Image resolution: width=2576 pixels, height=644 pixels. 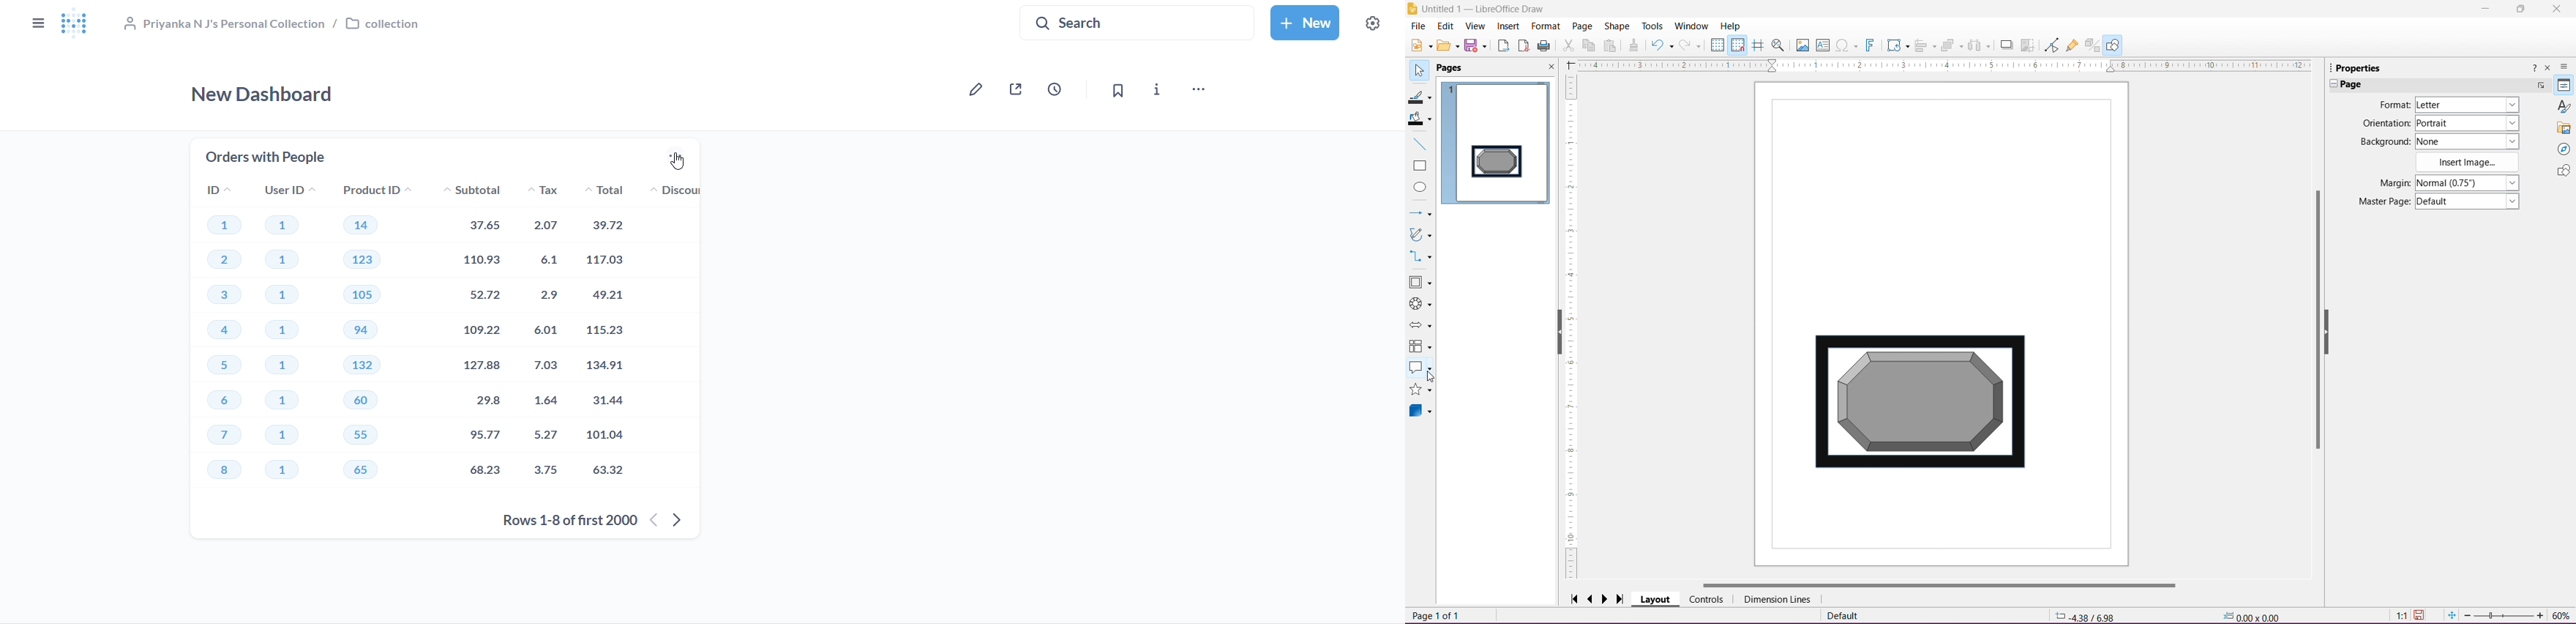 What do you see at coordinates (1448, 47) in the screenshot?
I see `Open` at bounding box center [1448, 47].